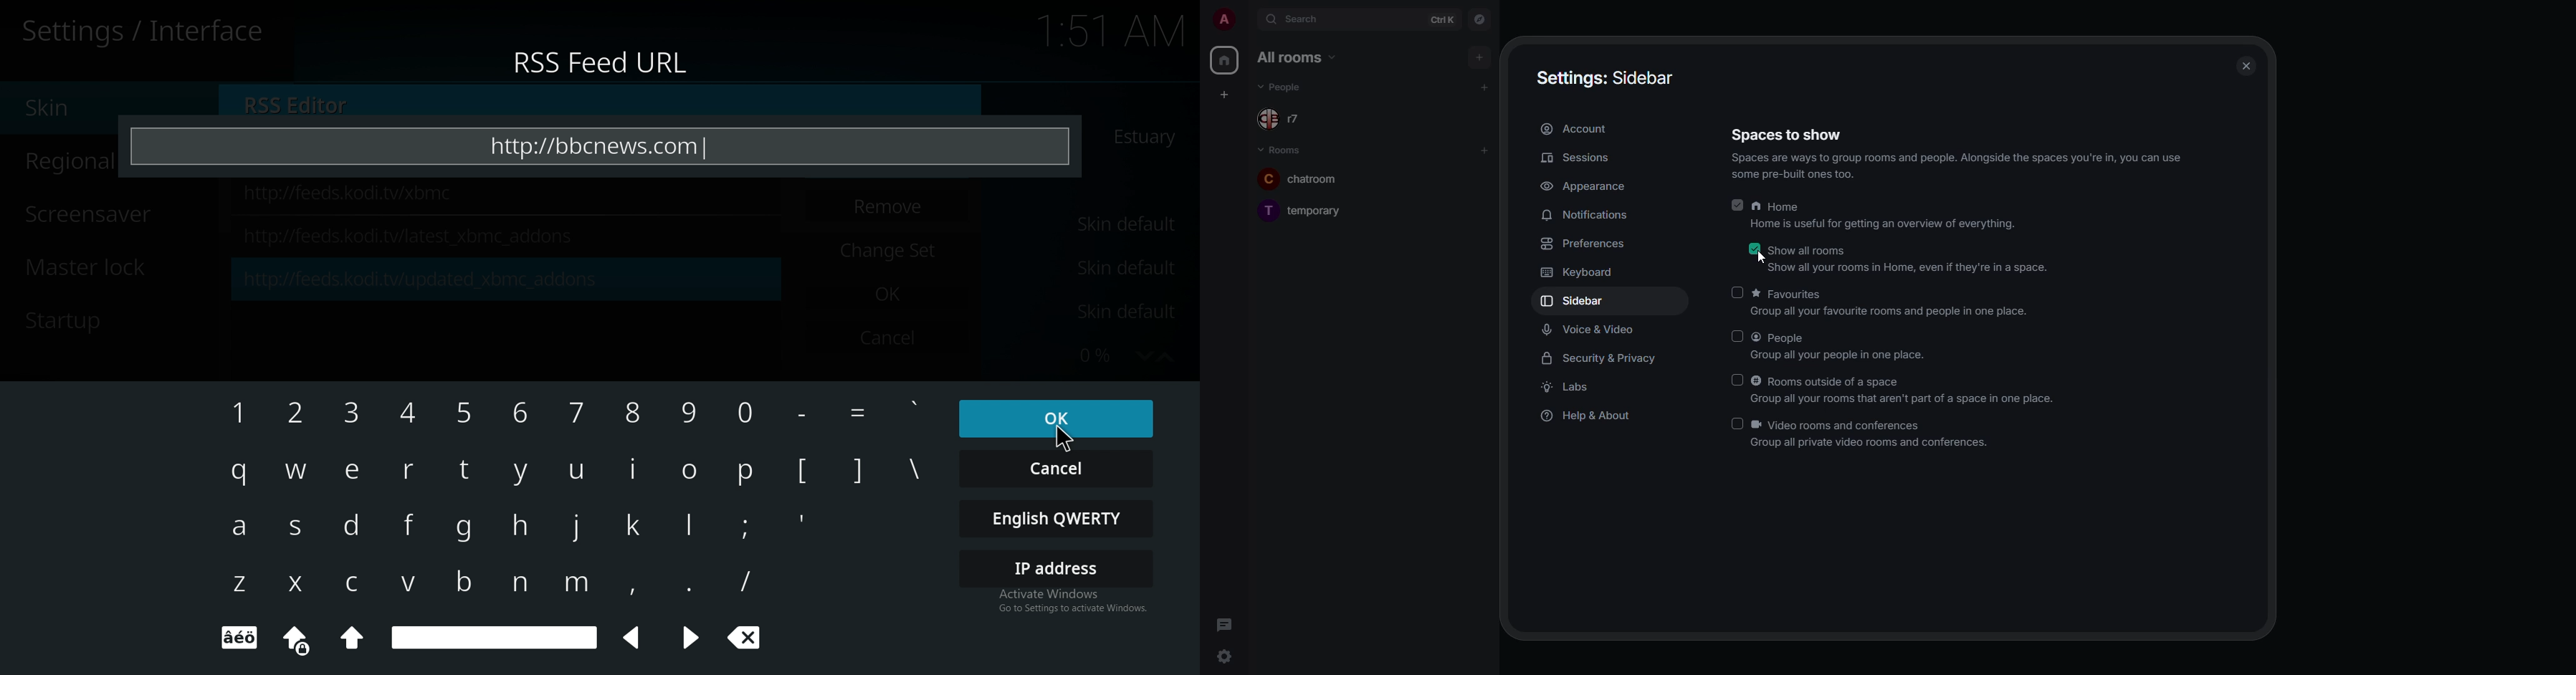 This screenshot has width=2576, height=700. What do you see at coordinates (632, 525) in the screenshot?
I see `keyboard Input` at bounding box center [632, 525].